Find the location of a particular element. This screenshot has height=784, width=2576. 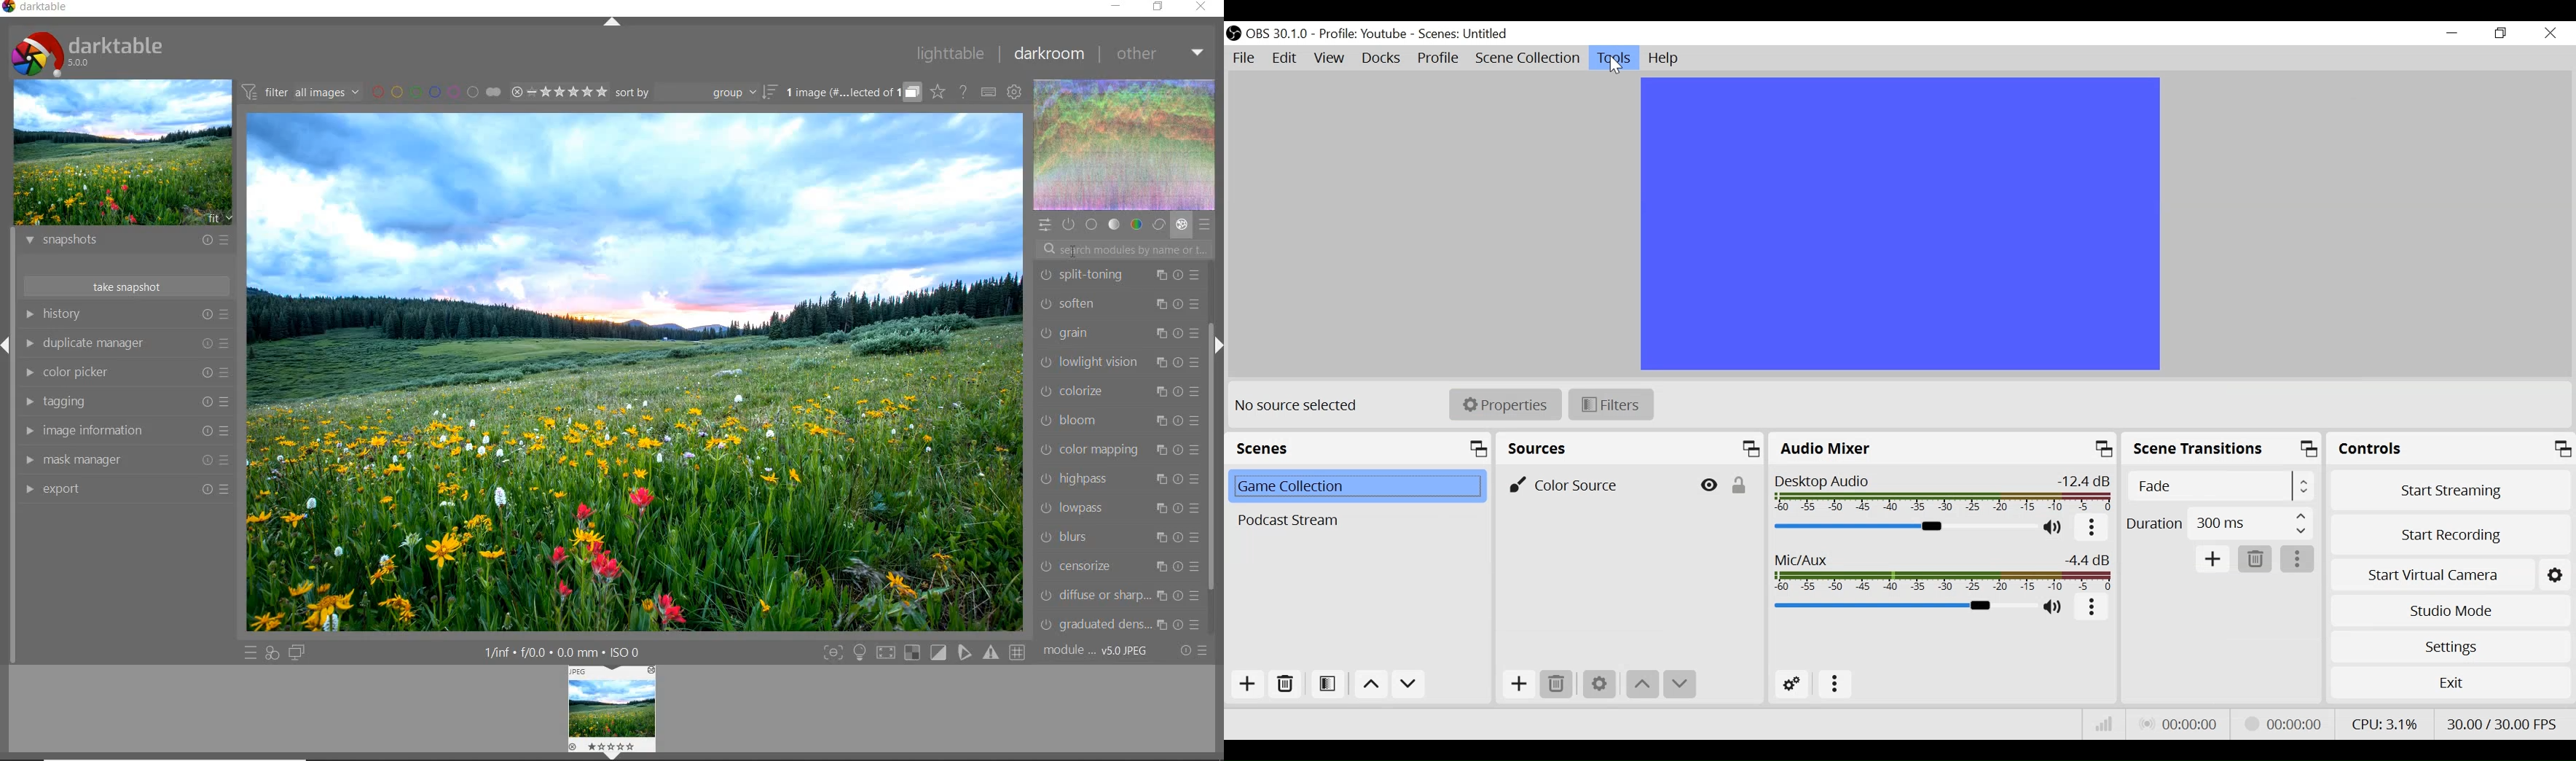

OBS Desktop icon is located at coordinates (1234, 33).